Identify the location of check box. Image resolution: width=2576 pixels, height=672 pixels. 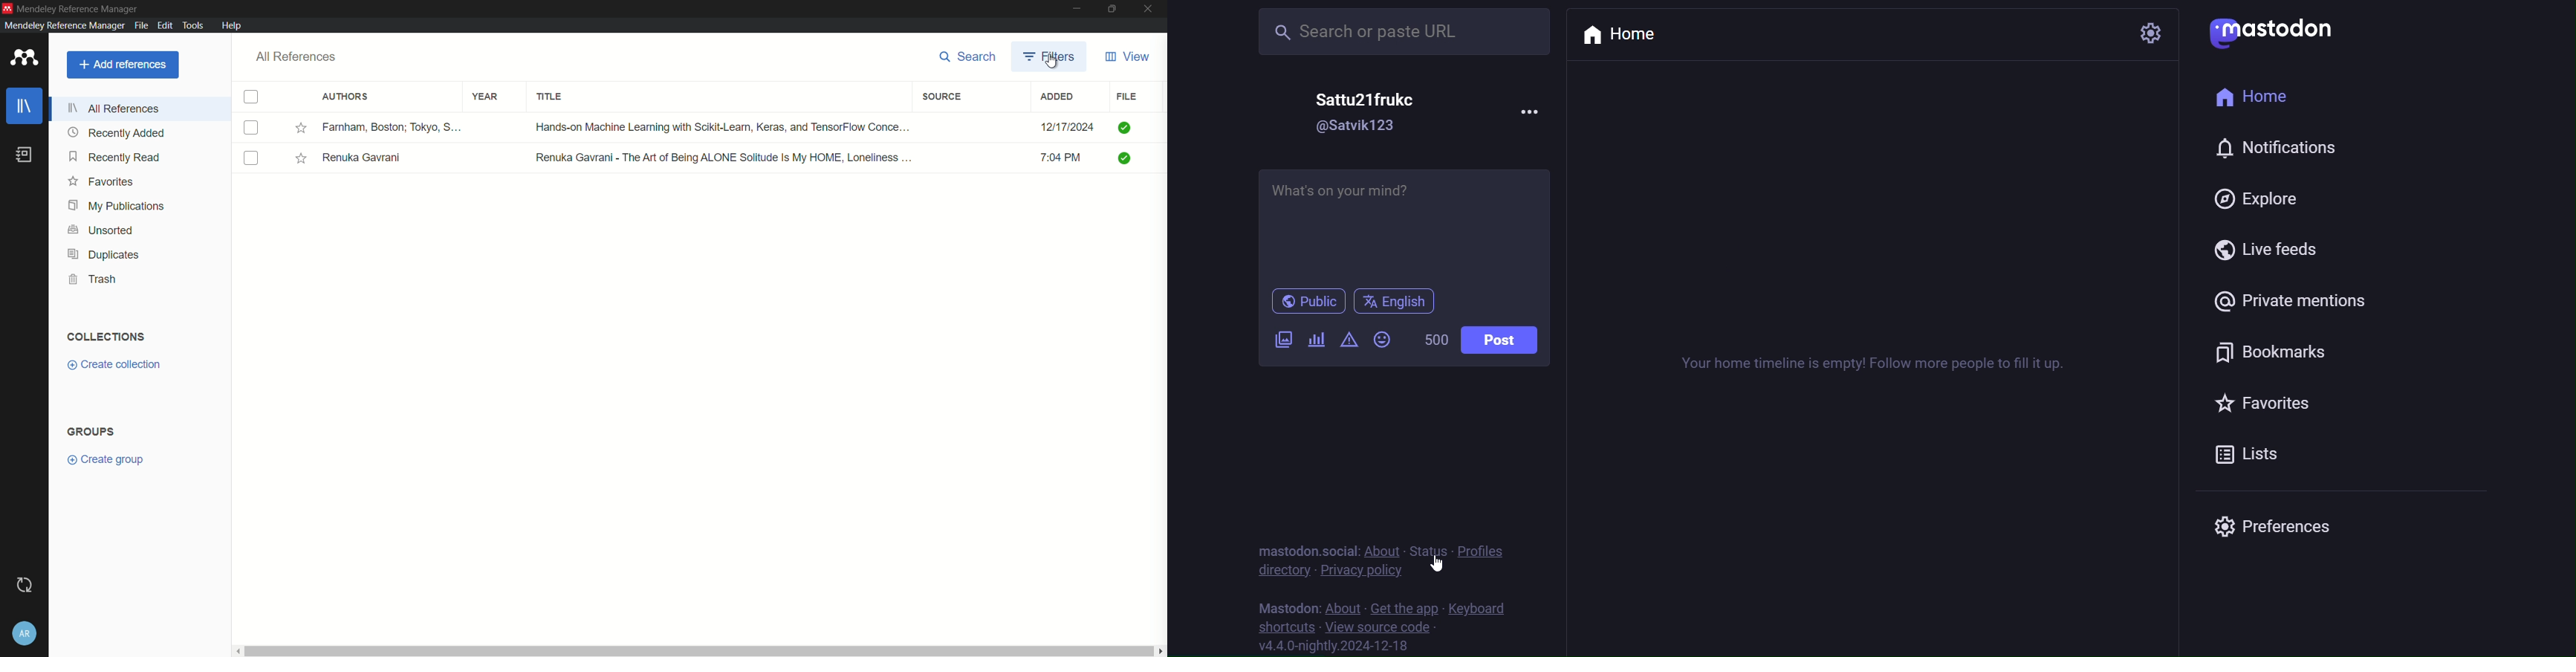
(252, 97).